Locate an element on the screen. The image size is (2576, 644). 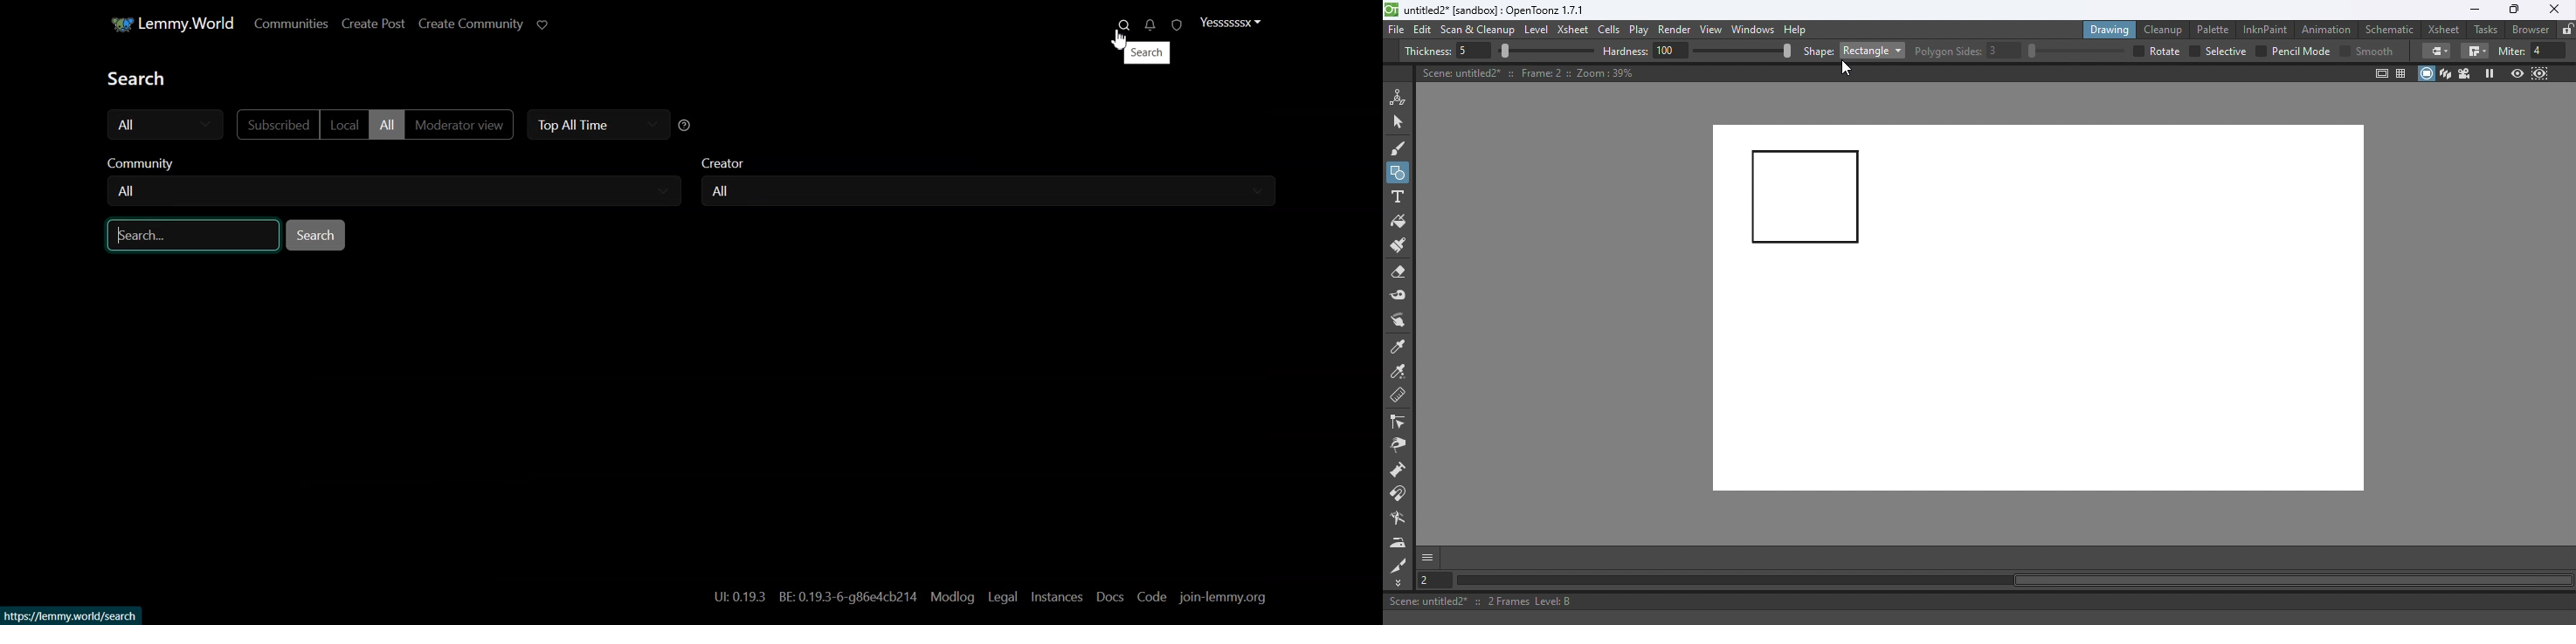
Render is located at coordinates (1677, 31).